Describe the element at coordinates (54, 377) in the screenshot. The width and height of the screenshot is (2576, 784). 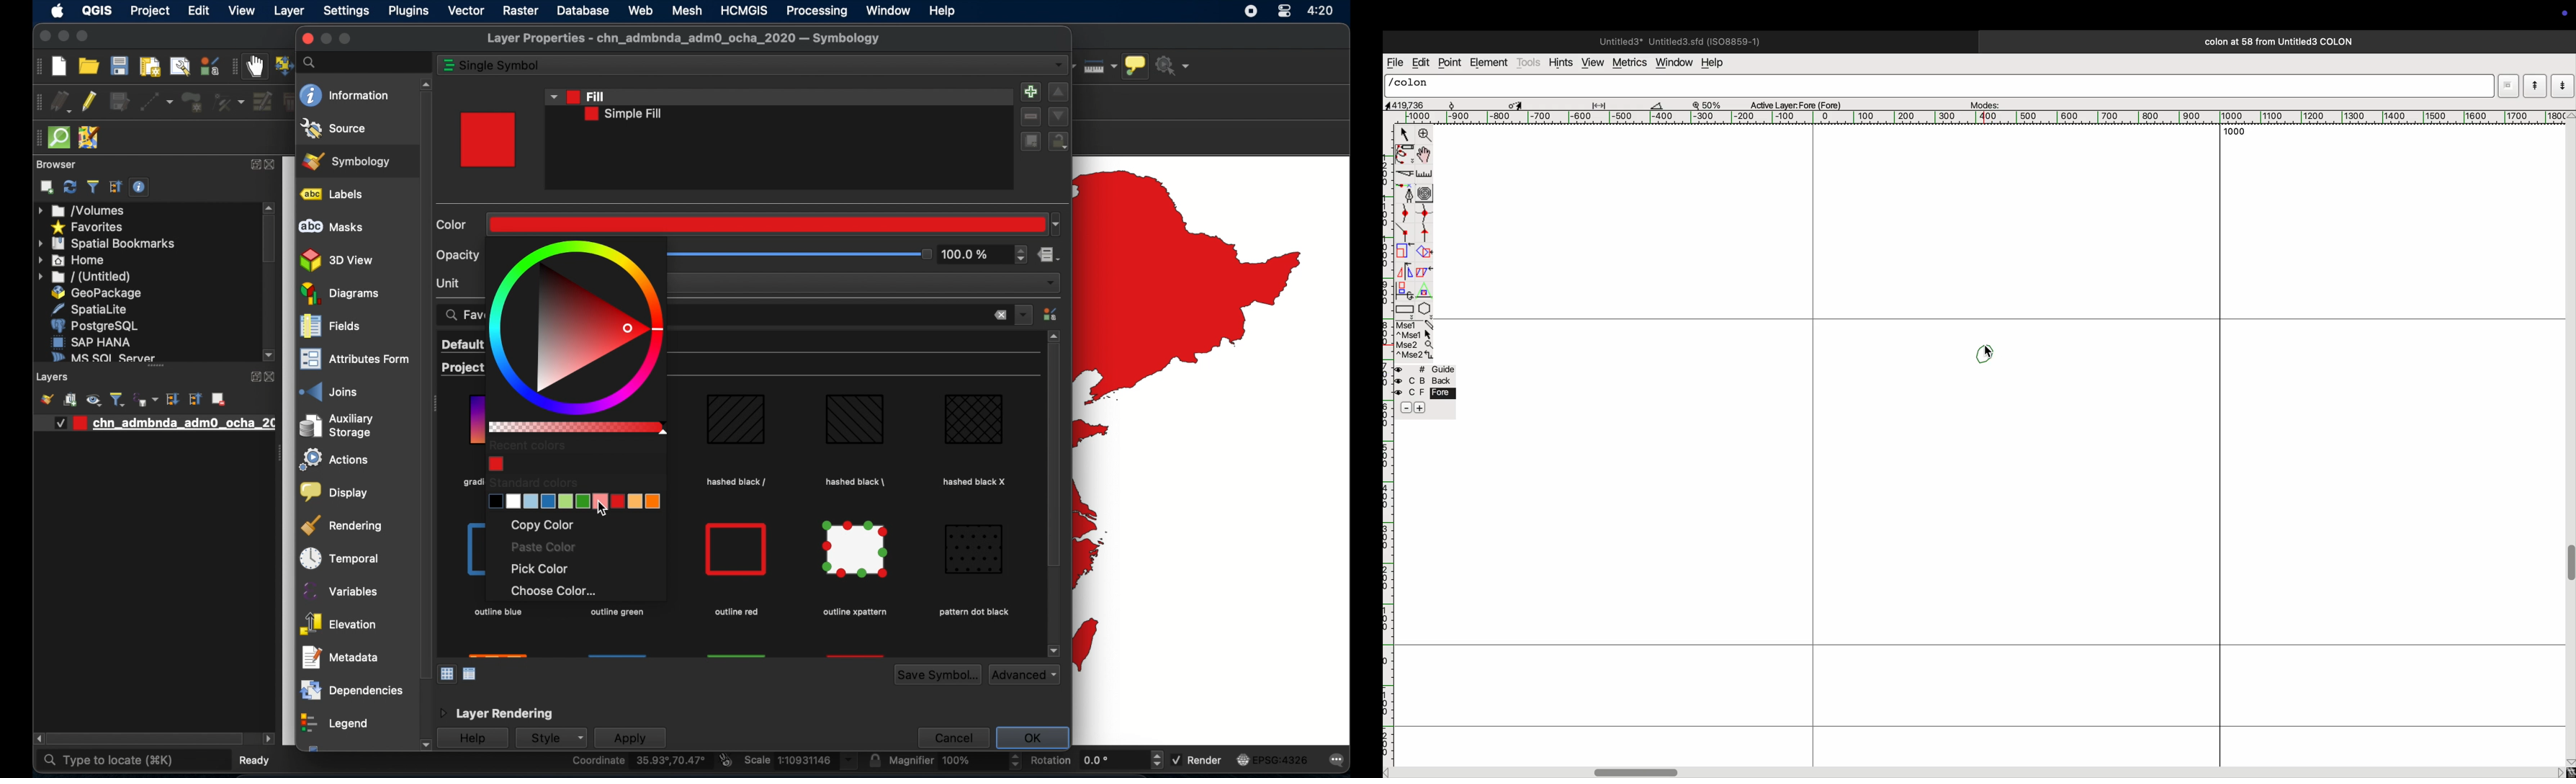
I see `layers` at that location.